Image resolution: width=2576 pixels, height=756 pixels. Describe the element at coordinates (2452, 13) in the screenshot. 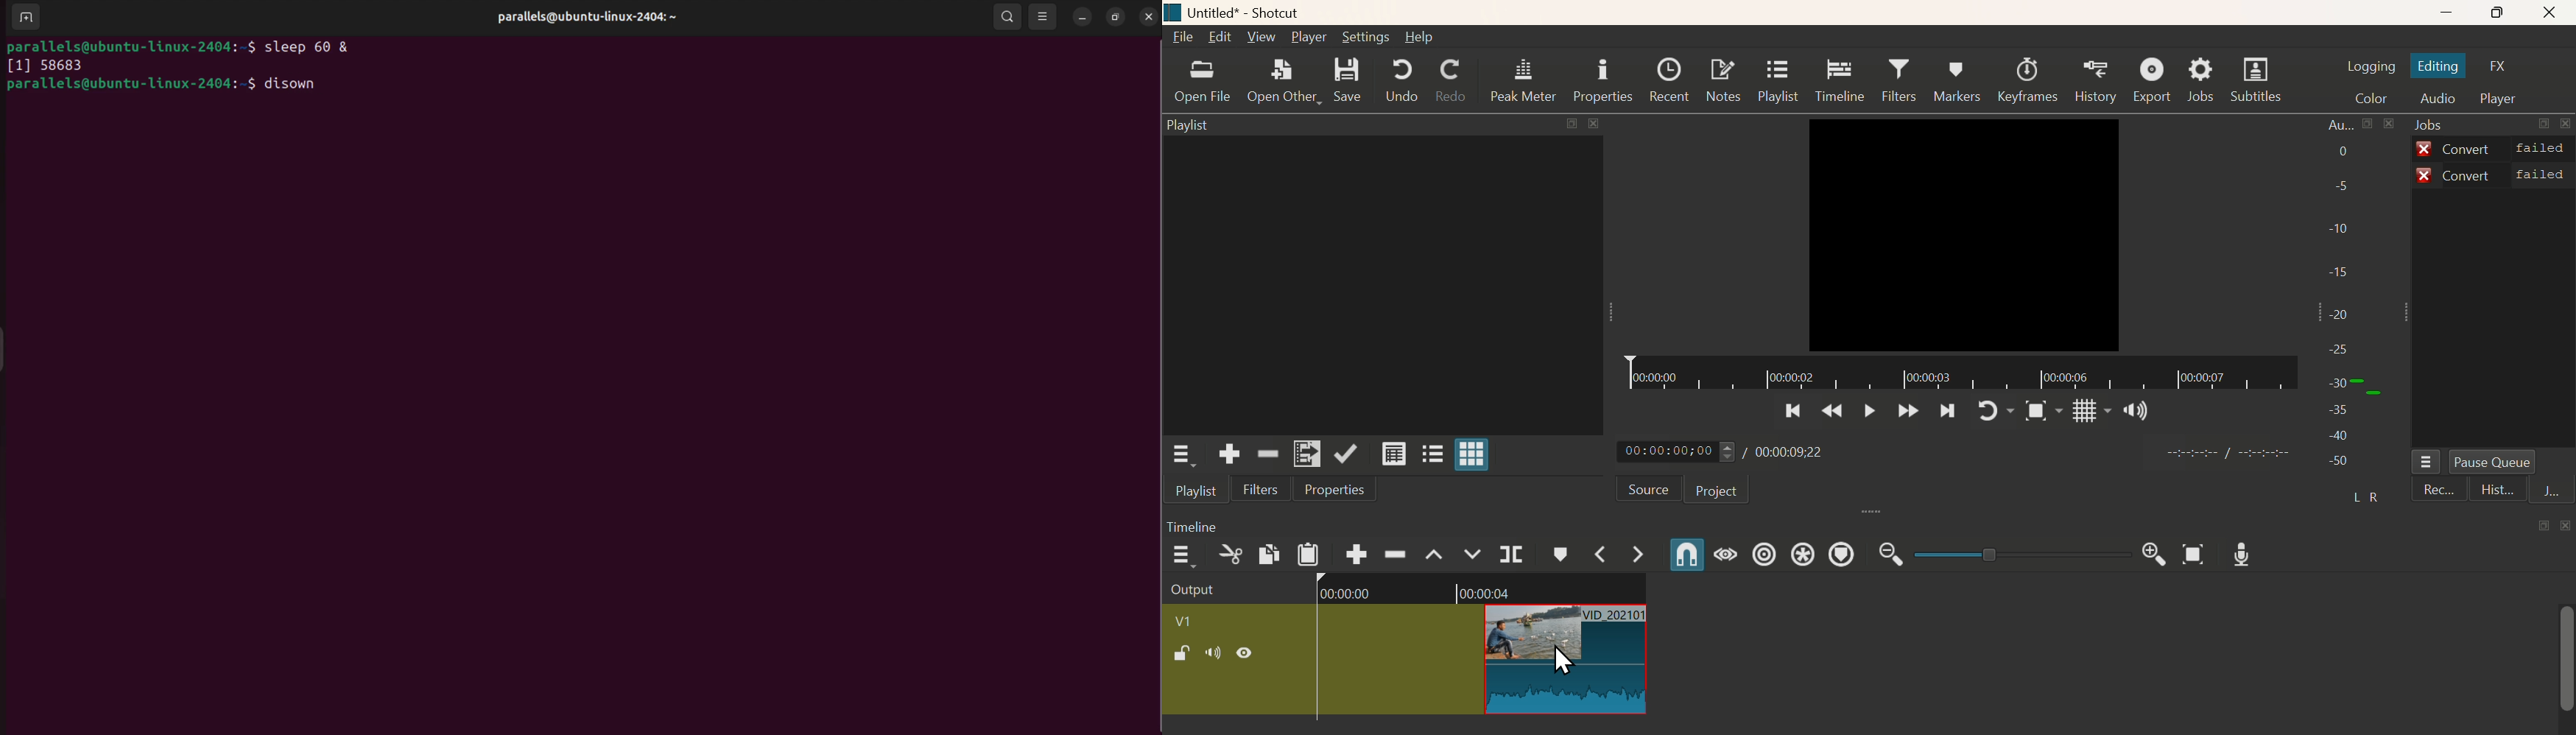

I see `Minimize` at that location.